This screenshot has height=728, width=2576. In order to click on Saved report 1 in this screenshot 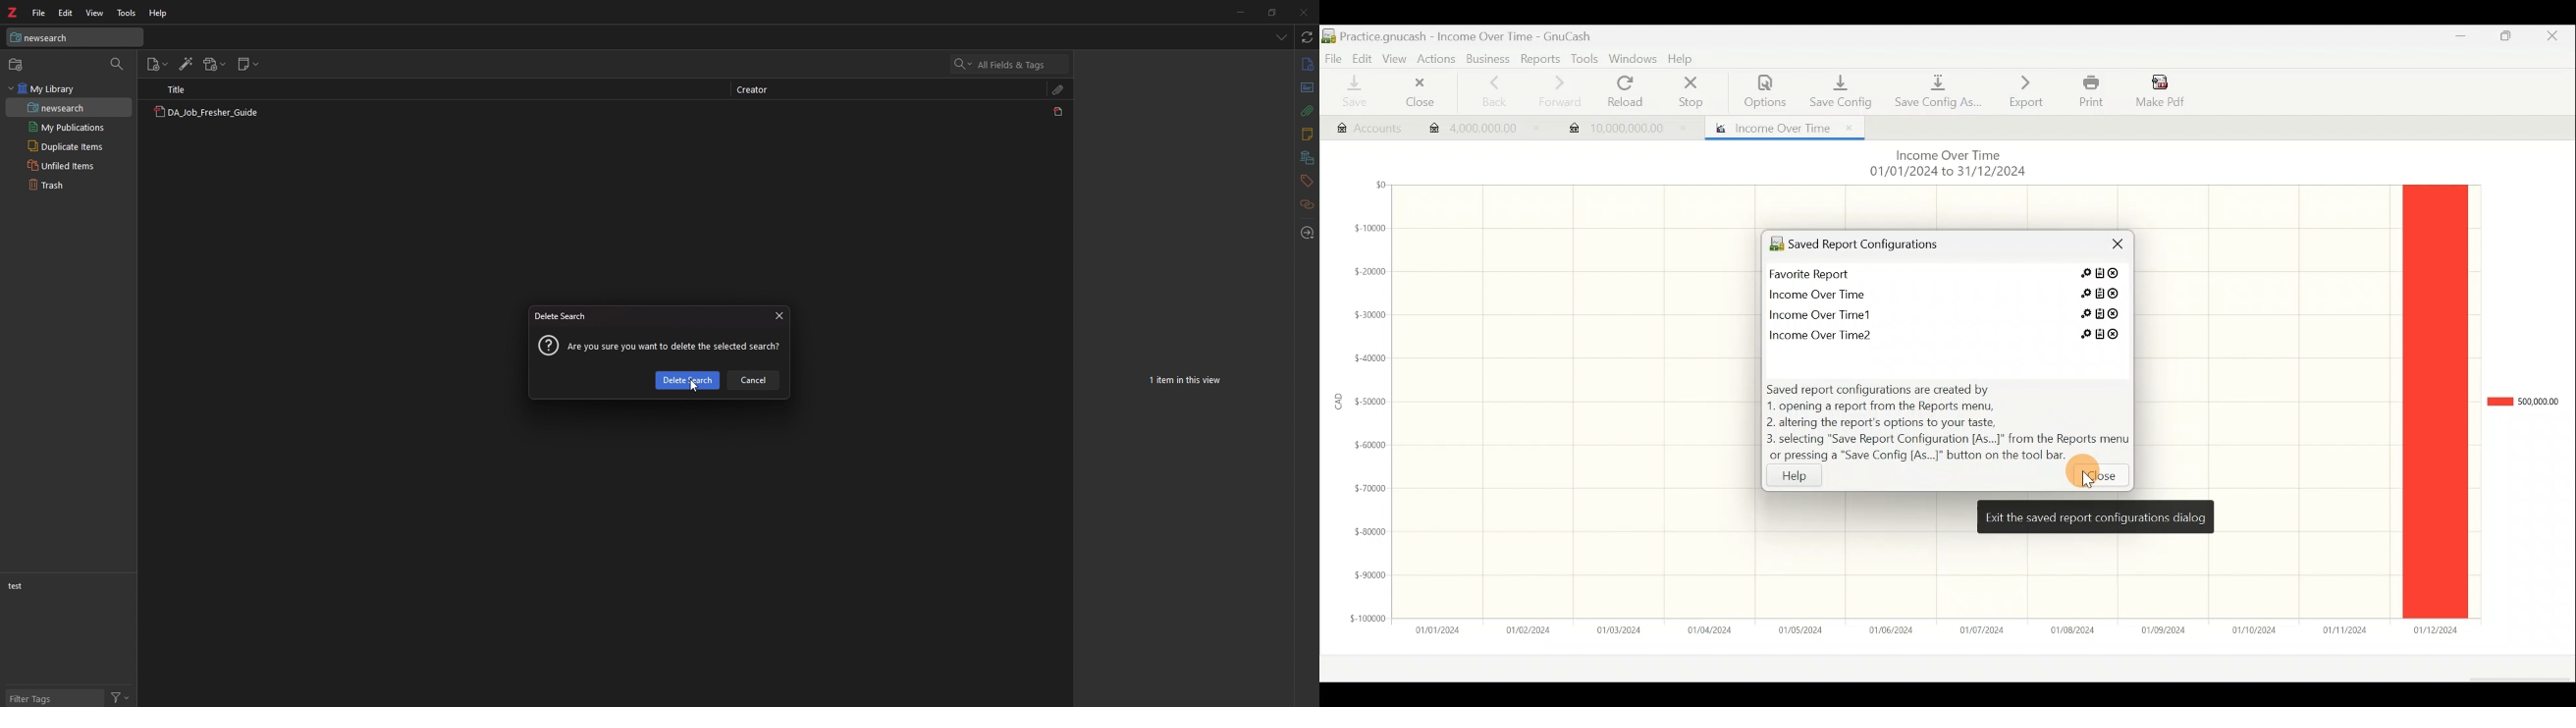, I will do `click(1950, 276)`.